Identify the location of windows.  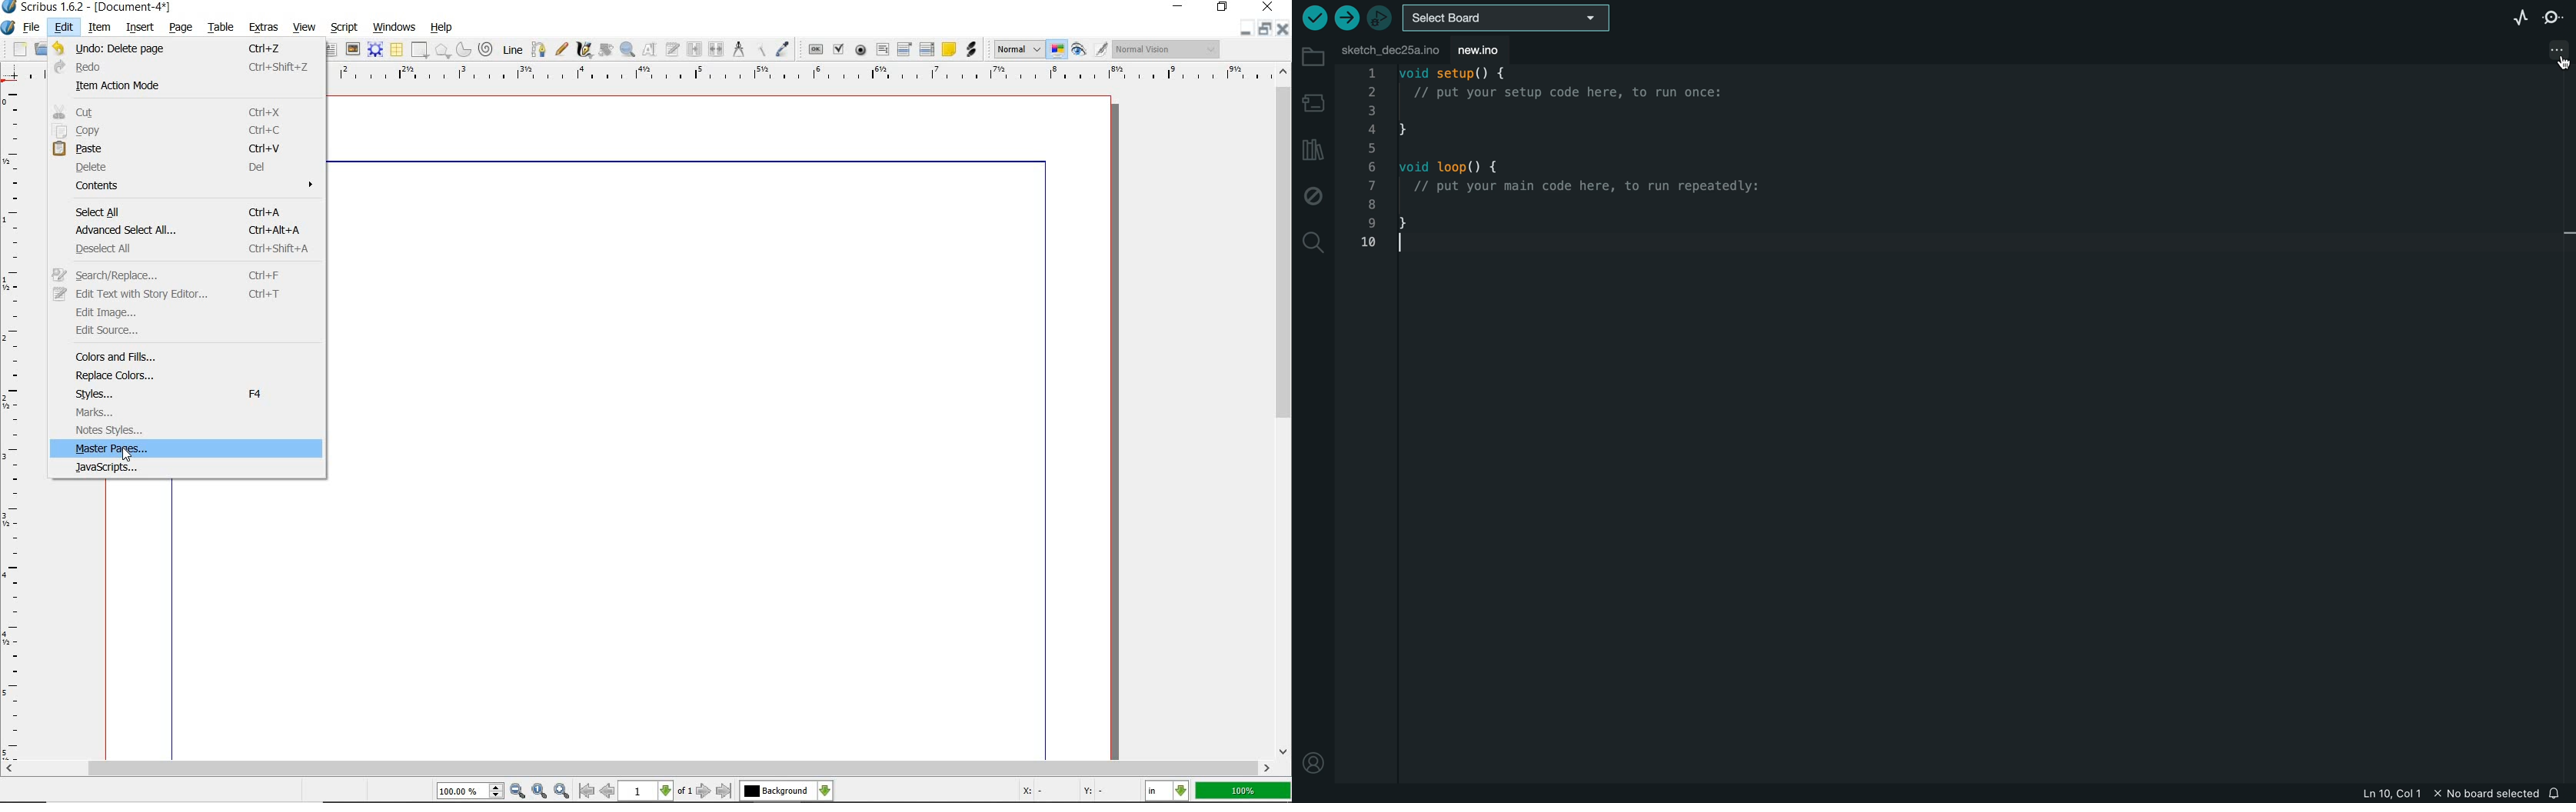
(394, 26).